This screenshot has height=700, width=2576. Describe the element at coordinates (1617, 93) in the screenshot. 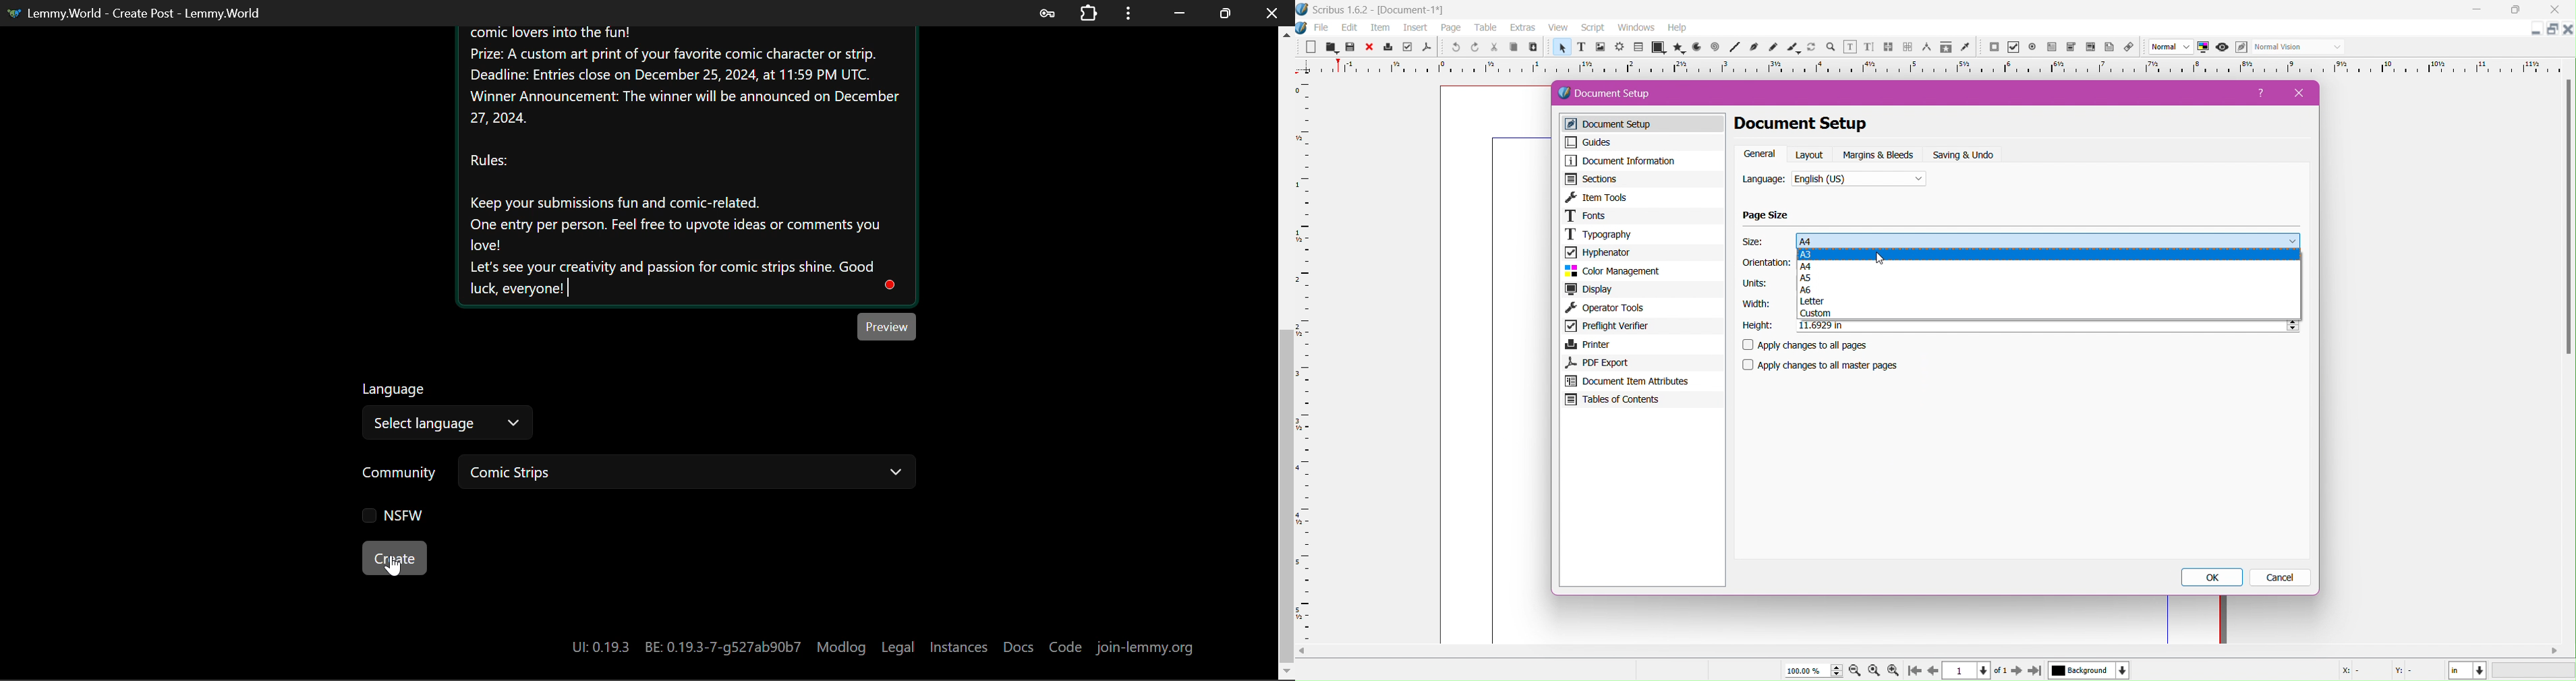

I see `Document Setup` at that location.